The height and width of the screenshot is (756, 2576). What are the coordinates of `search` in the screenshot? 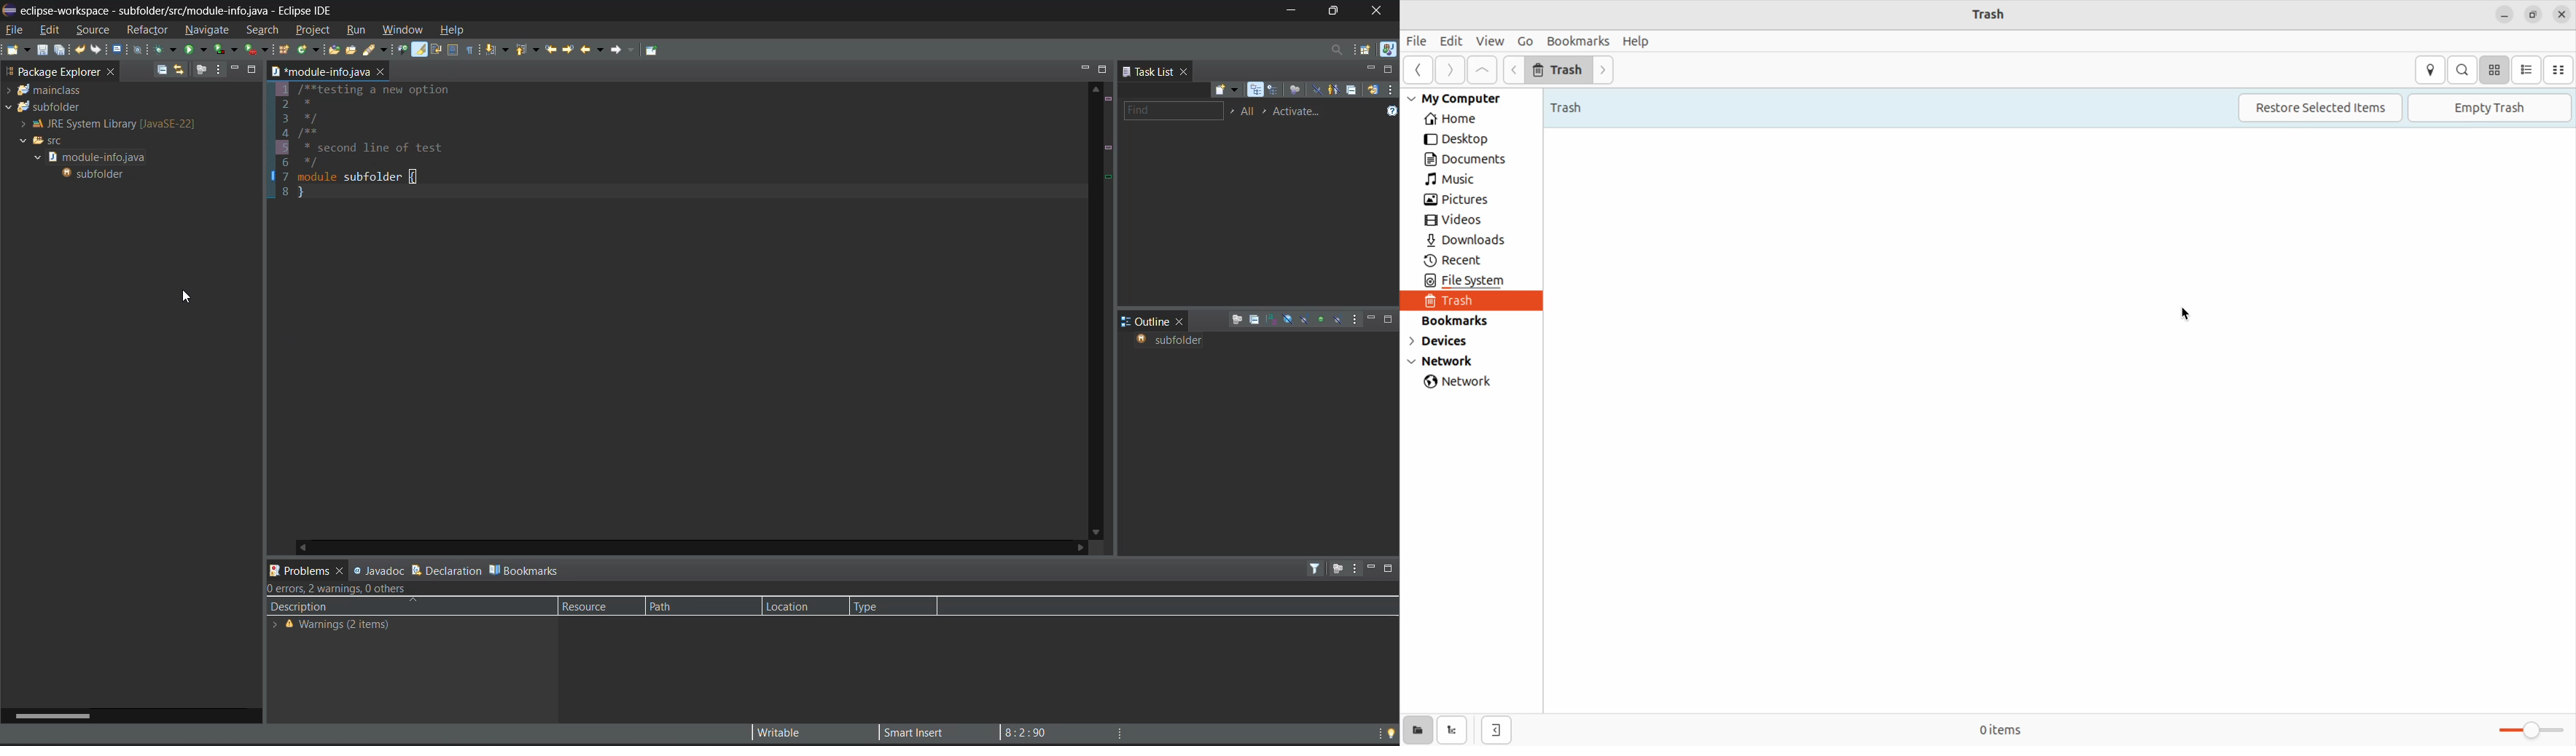 It's located at (262, 30).